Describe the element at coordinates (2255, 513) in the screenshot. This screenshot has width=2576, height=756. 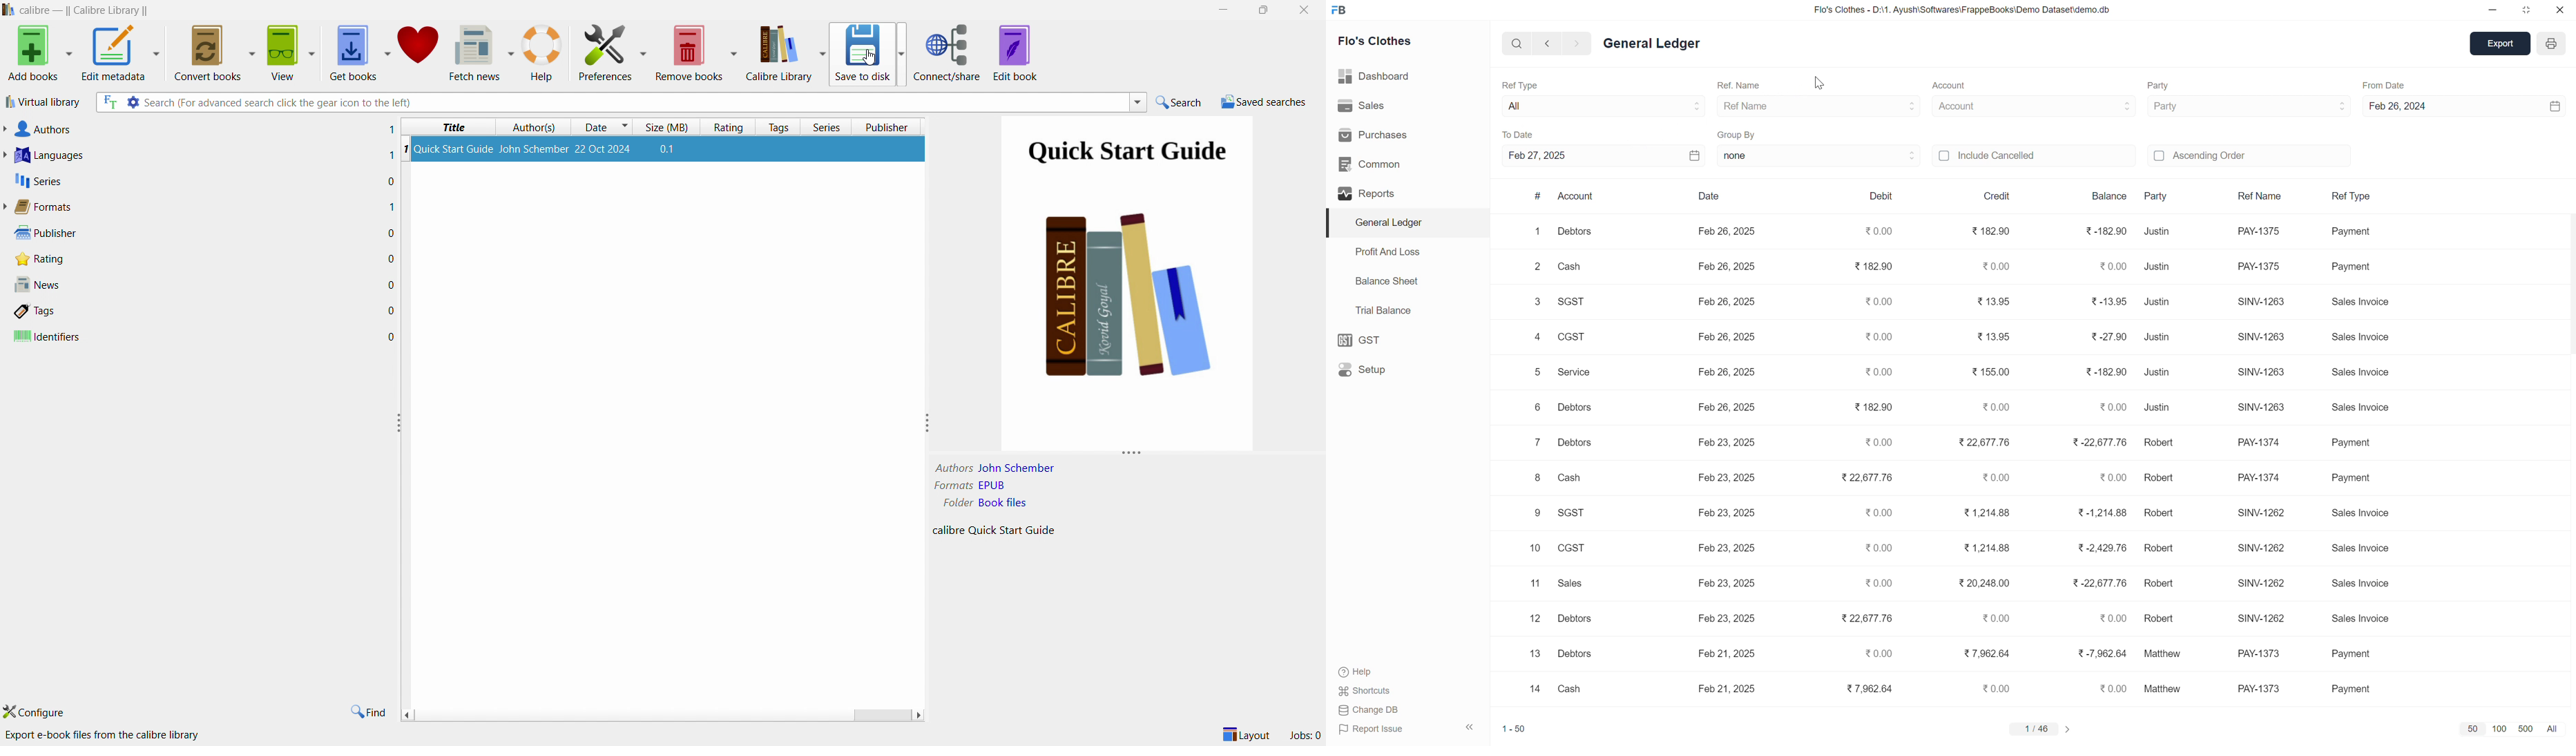
I see `SINV-1262` at that location.